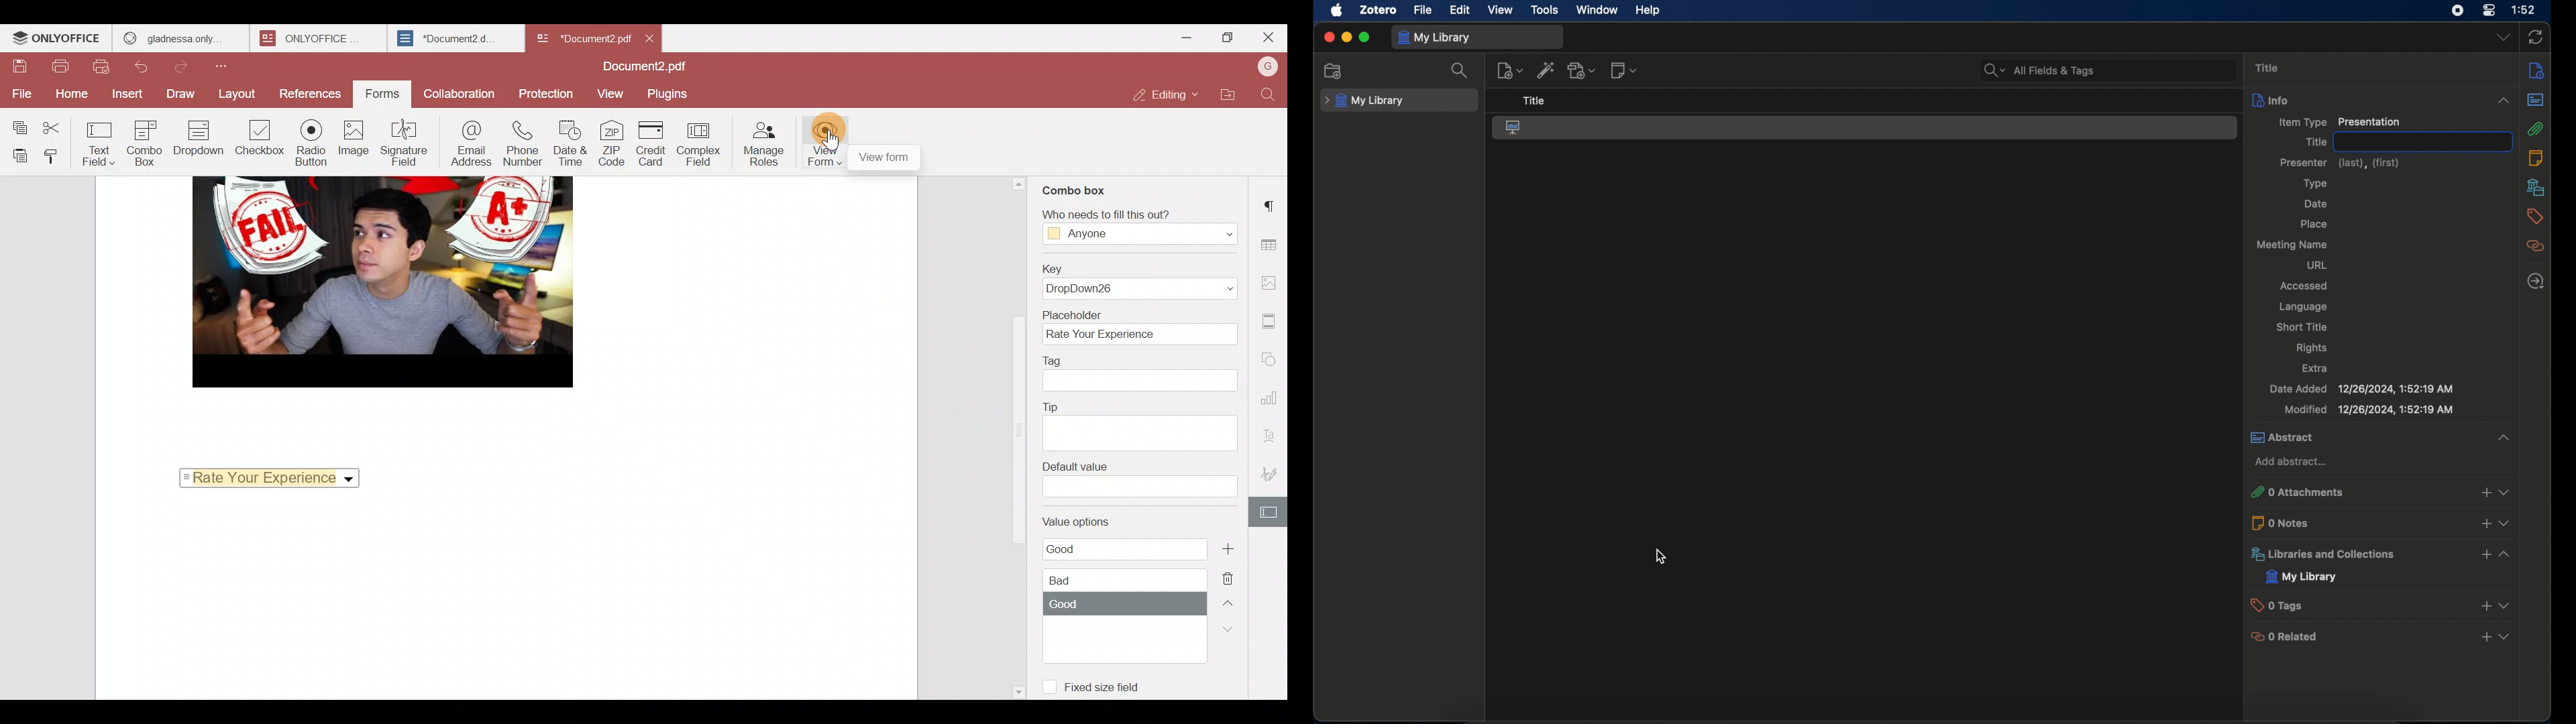  I want to click on modified 12/26/2024, 1:52:19 AM, so click(2368, 410).